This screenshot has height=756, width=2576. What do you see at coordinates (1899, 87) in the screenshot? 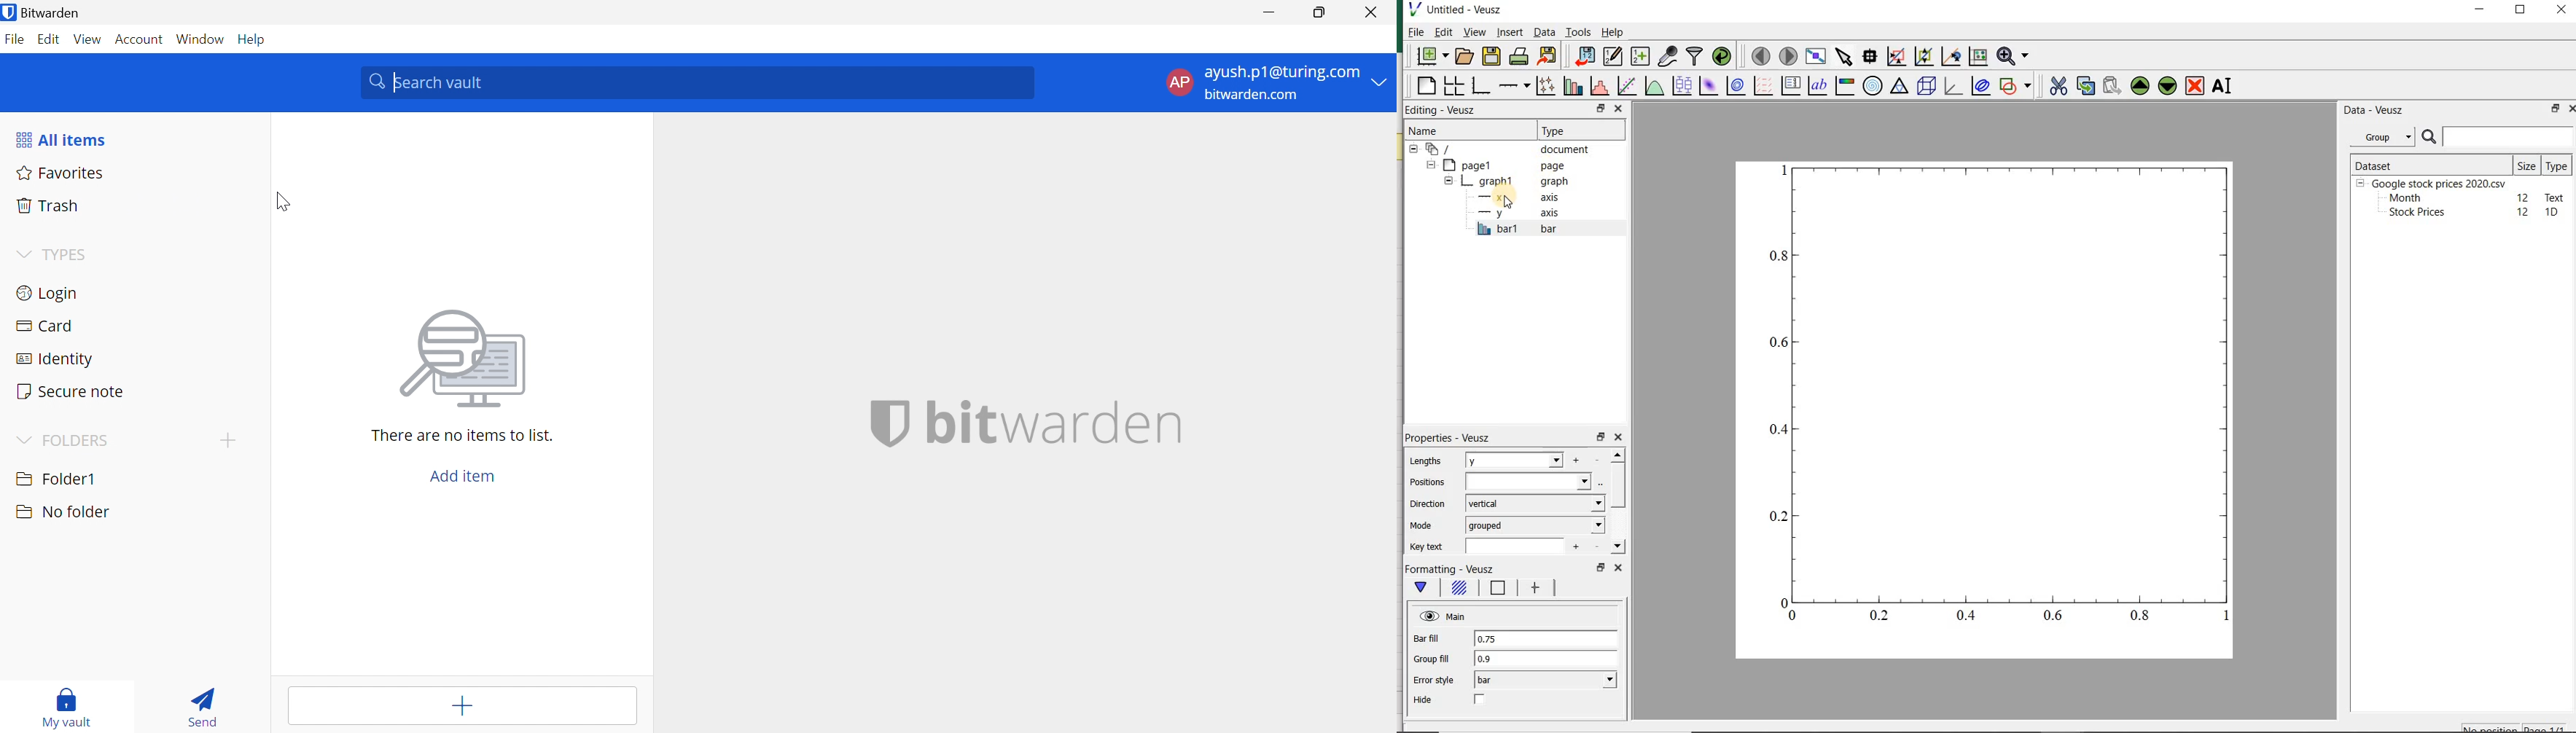
I see `ternary graph` at bounding box center [1899, 87].